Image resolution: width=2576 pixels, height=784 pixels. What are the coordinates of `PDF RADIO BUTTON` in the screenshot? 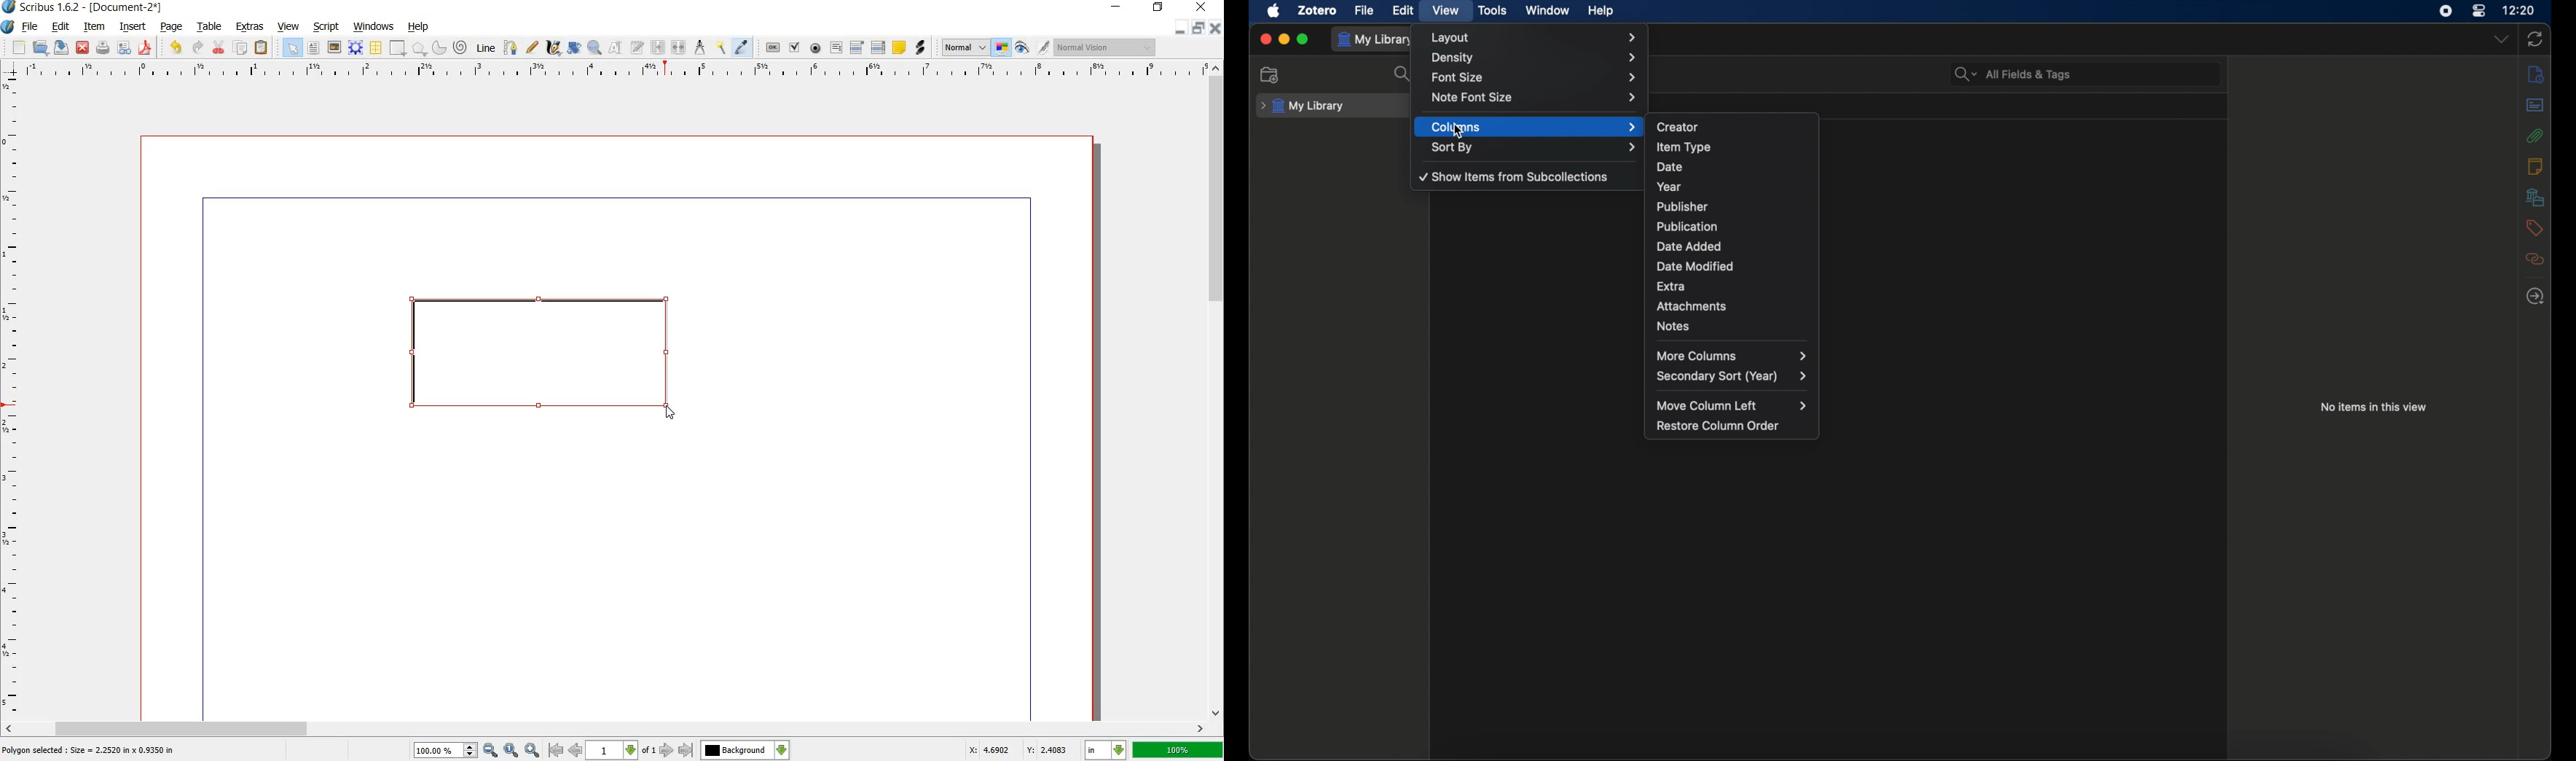 It's located at (816, 48).